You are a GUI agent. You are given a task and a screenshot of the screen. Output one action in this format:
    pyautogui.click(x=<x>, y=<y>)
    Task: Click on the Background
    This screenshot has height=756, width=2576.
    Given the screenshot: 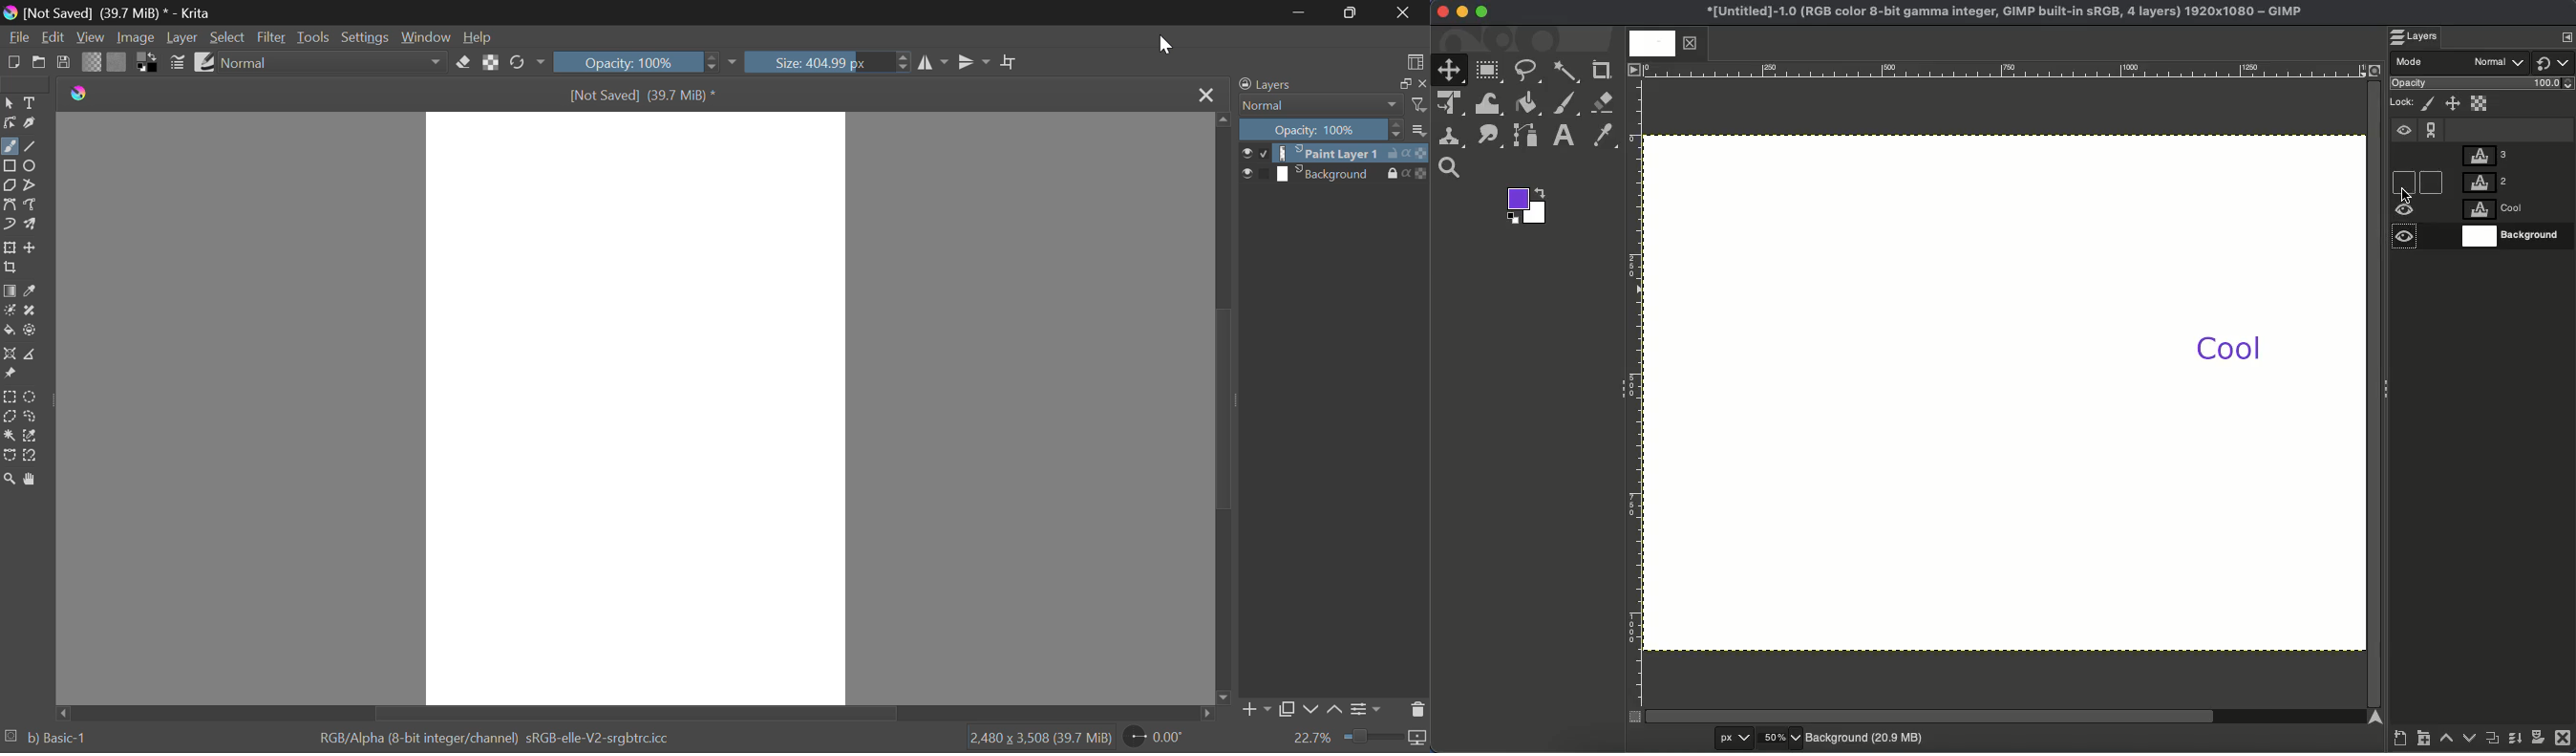 What is the action you would take?
    pyautogui.click(x=1866, y=736)
    